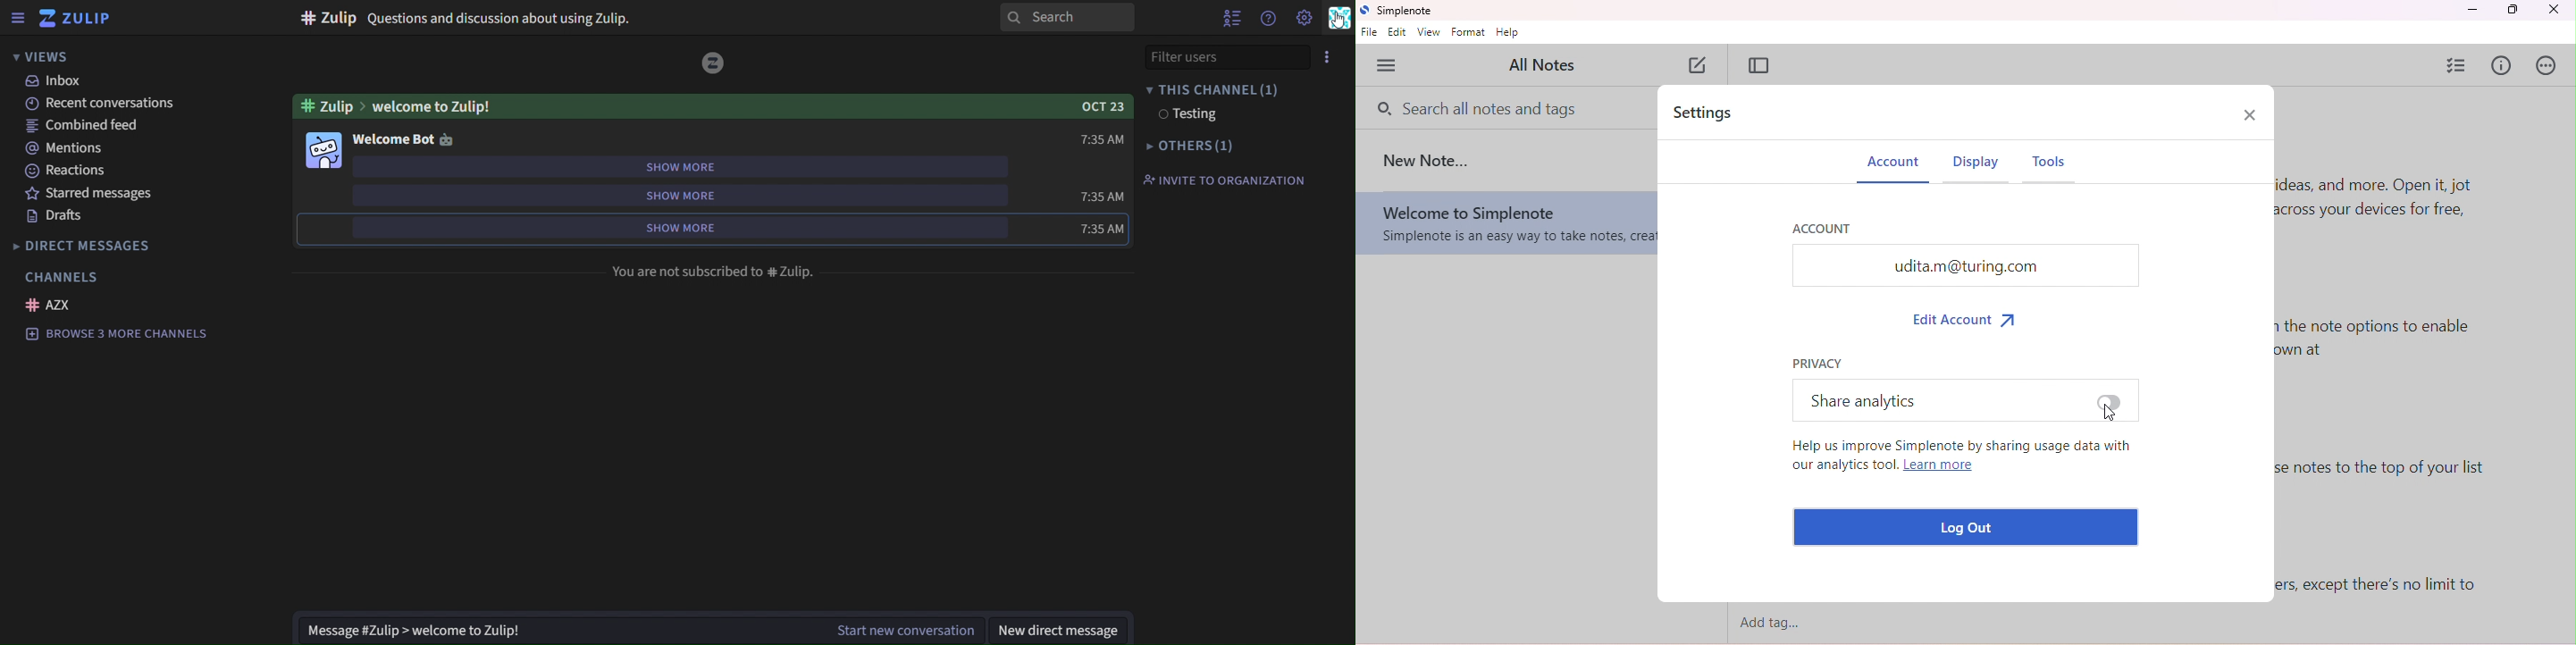 The height and width of the screenshot is (672, 2576). I want to click on sidebar, so click(17, 16).